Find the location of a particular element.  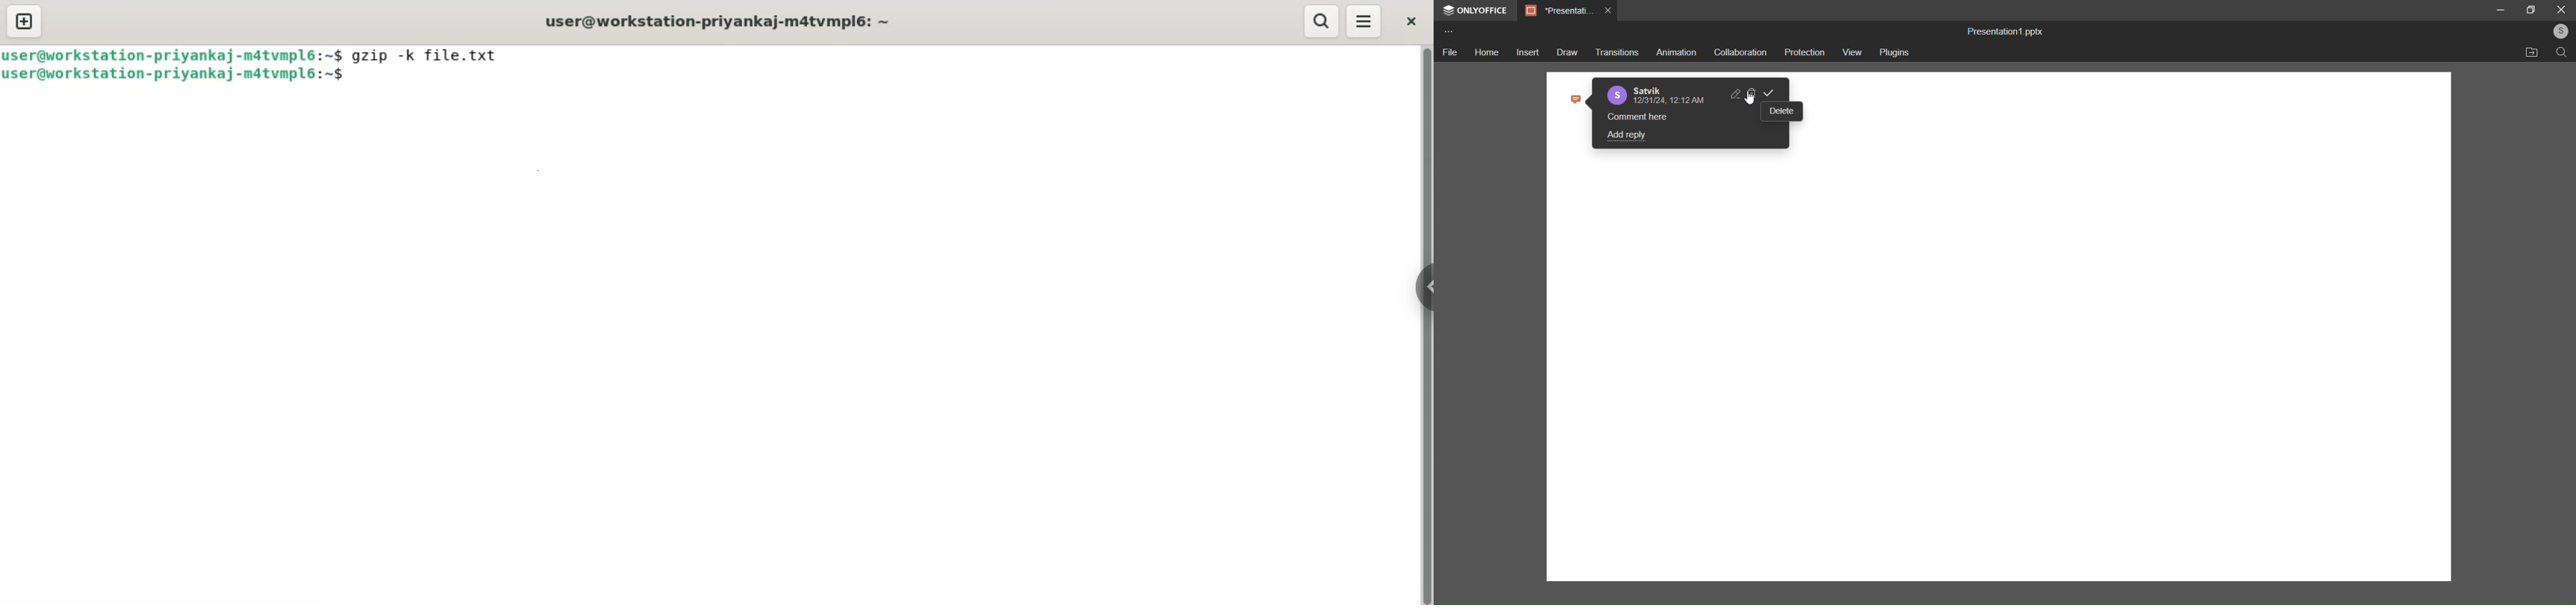

command input is located at coordinates (877, 81).